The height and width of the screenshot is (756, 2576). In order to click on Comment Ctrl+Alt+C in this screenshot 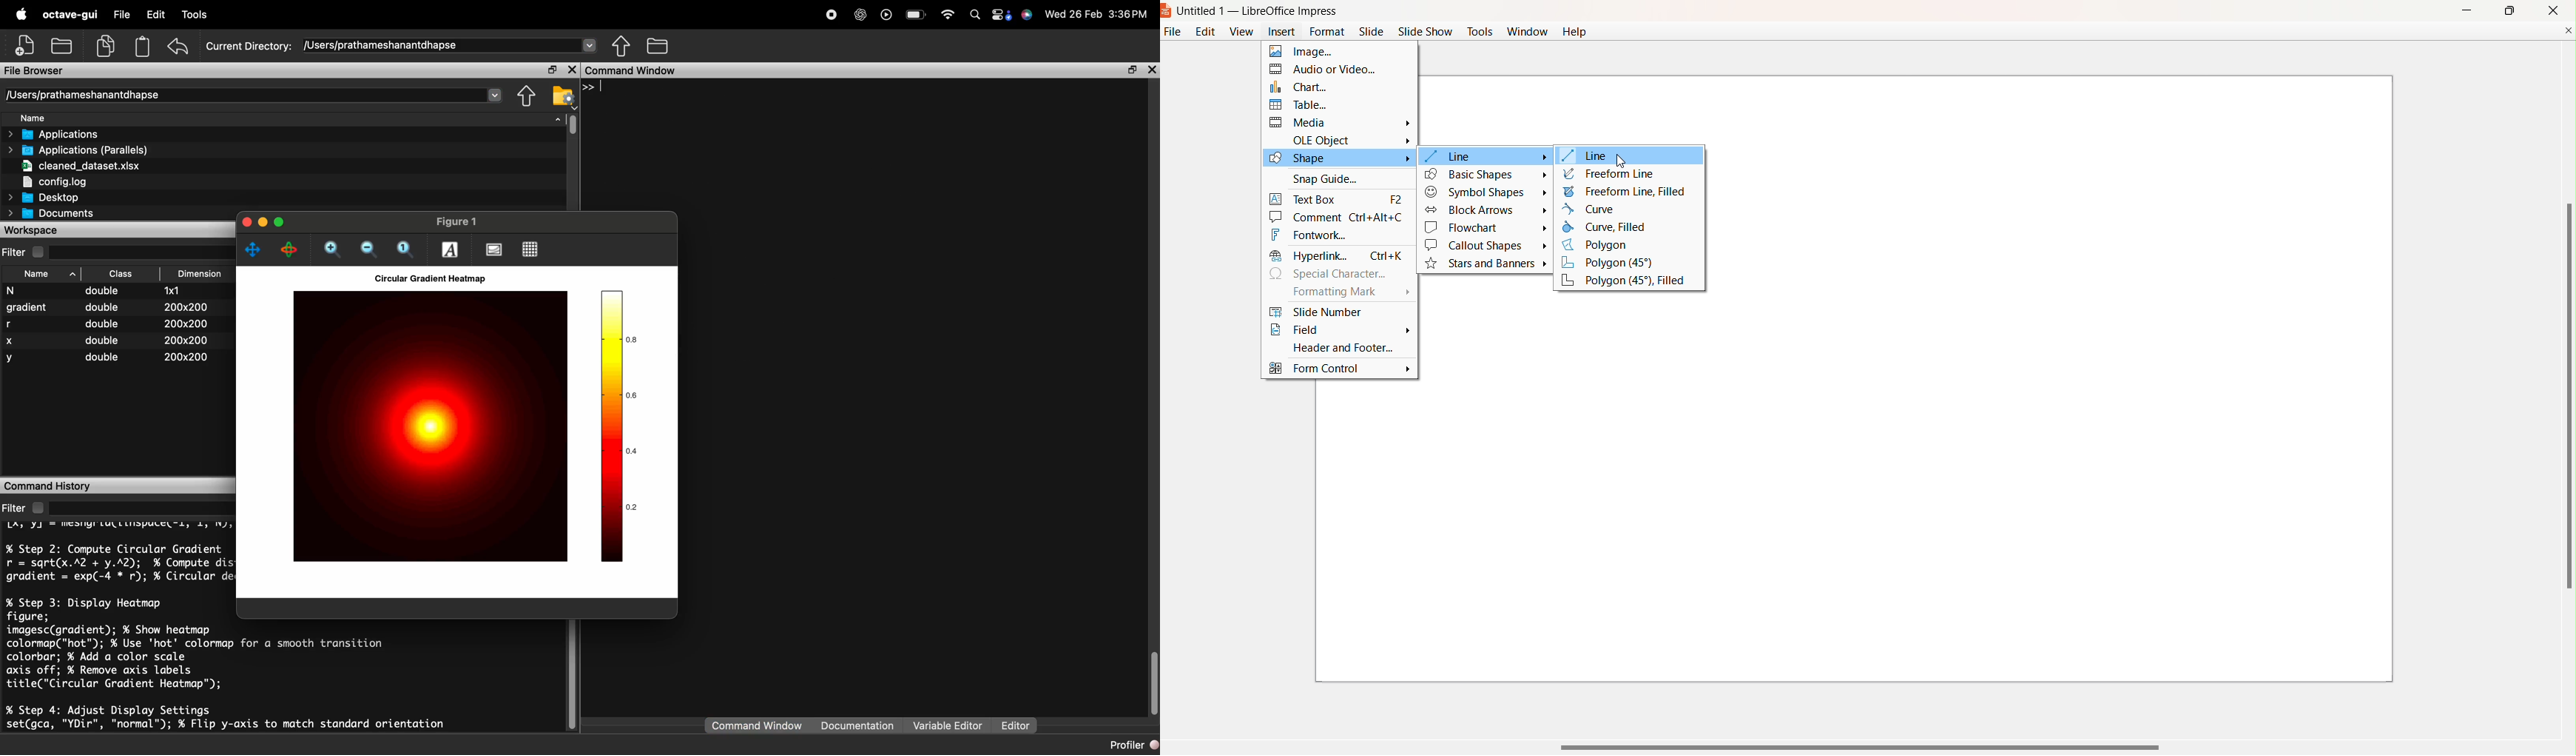, I will do `click(1339, 217)`.